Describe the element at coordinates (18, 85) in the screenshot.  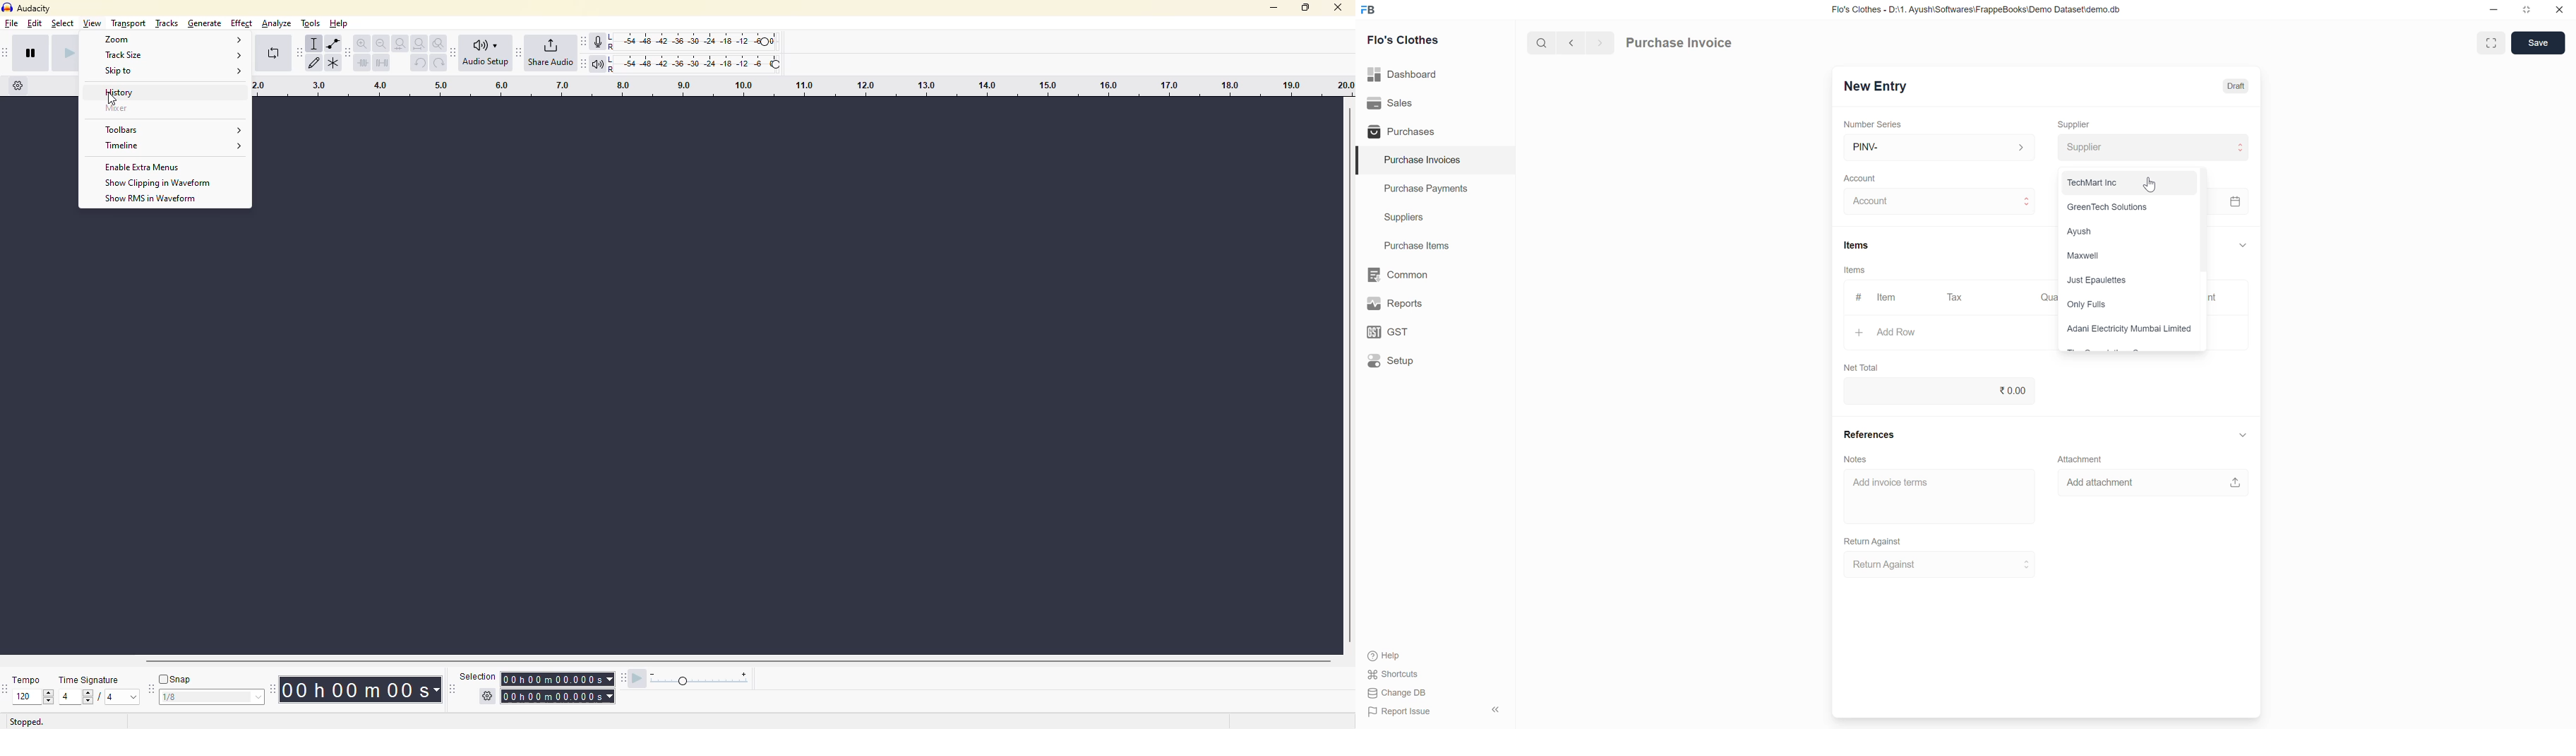
I see `timeline options` at that location.